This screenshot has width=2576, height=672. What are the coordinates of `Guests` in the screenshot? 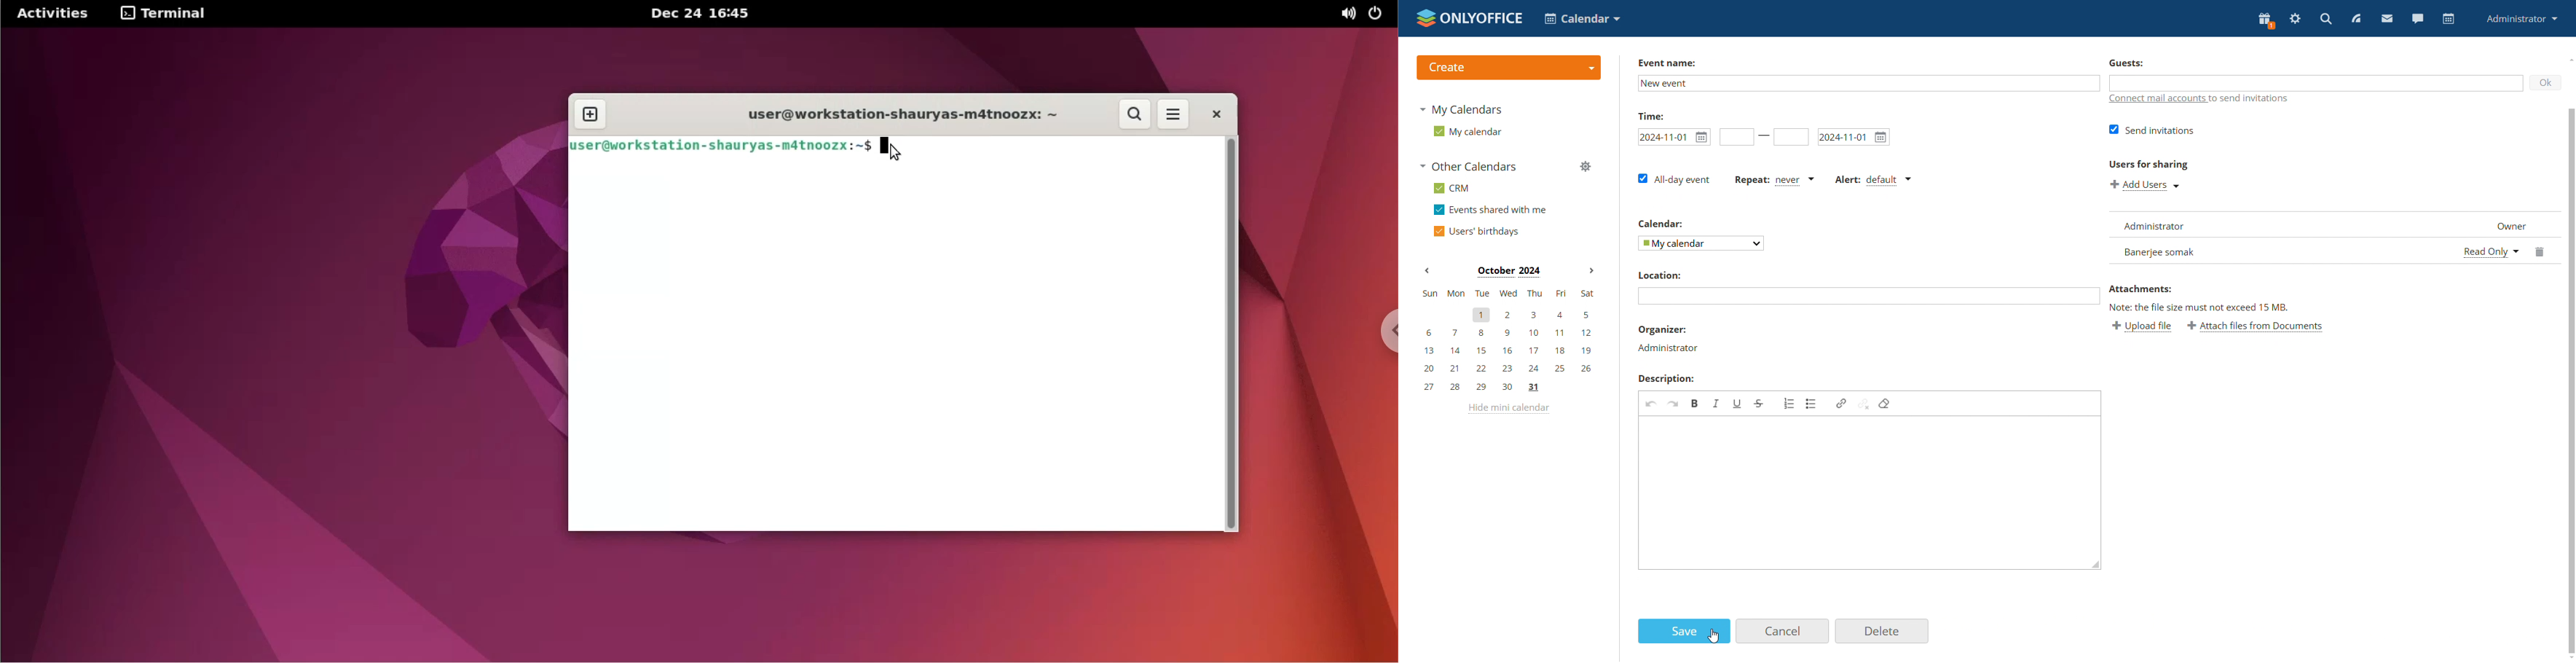 It's located at (2126, 62).